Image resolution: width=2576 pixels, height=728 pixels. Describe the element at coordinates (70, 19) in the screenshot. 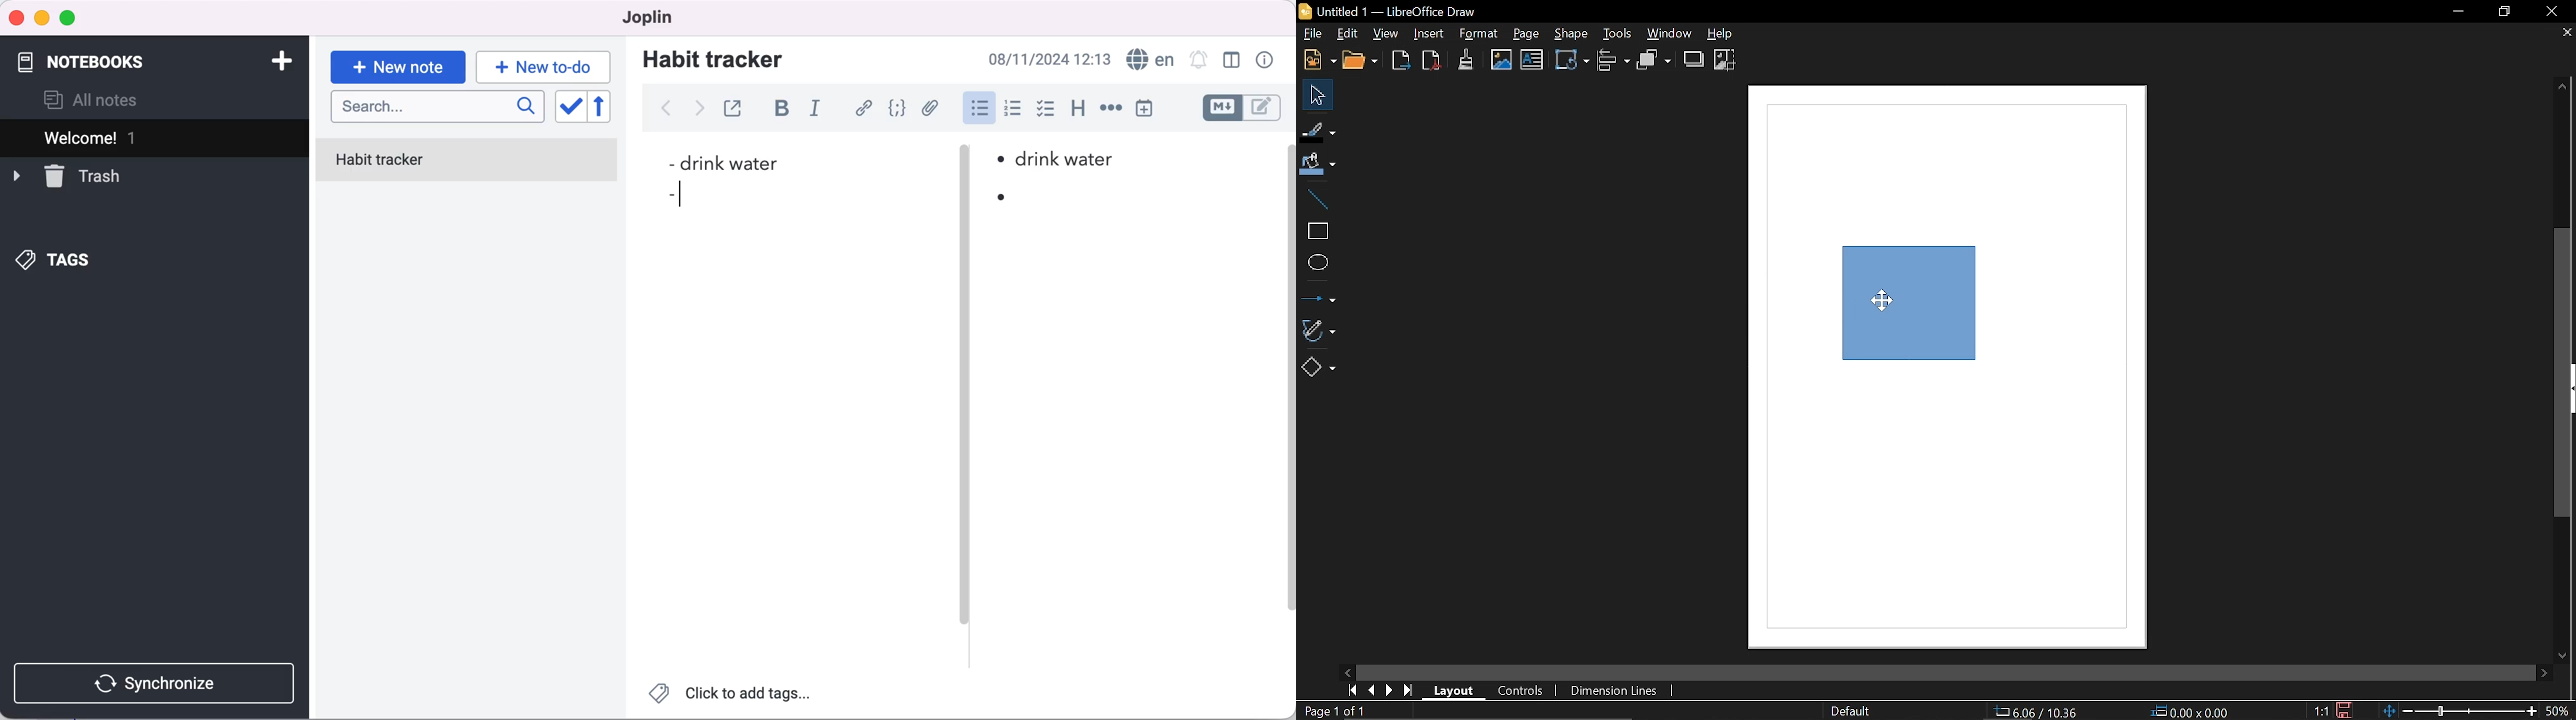

I see `maximize` at that location.